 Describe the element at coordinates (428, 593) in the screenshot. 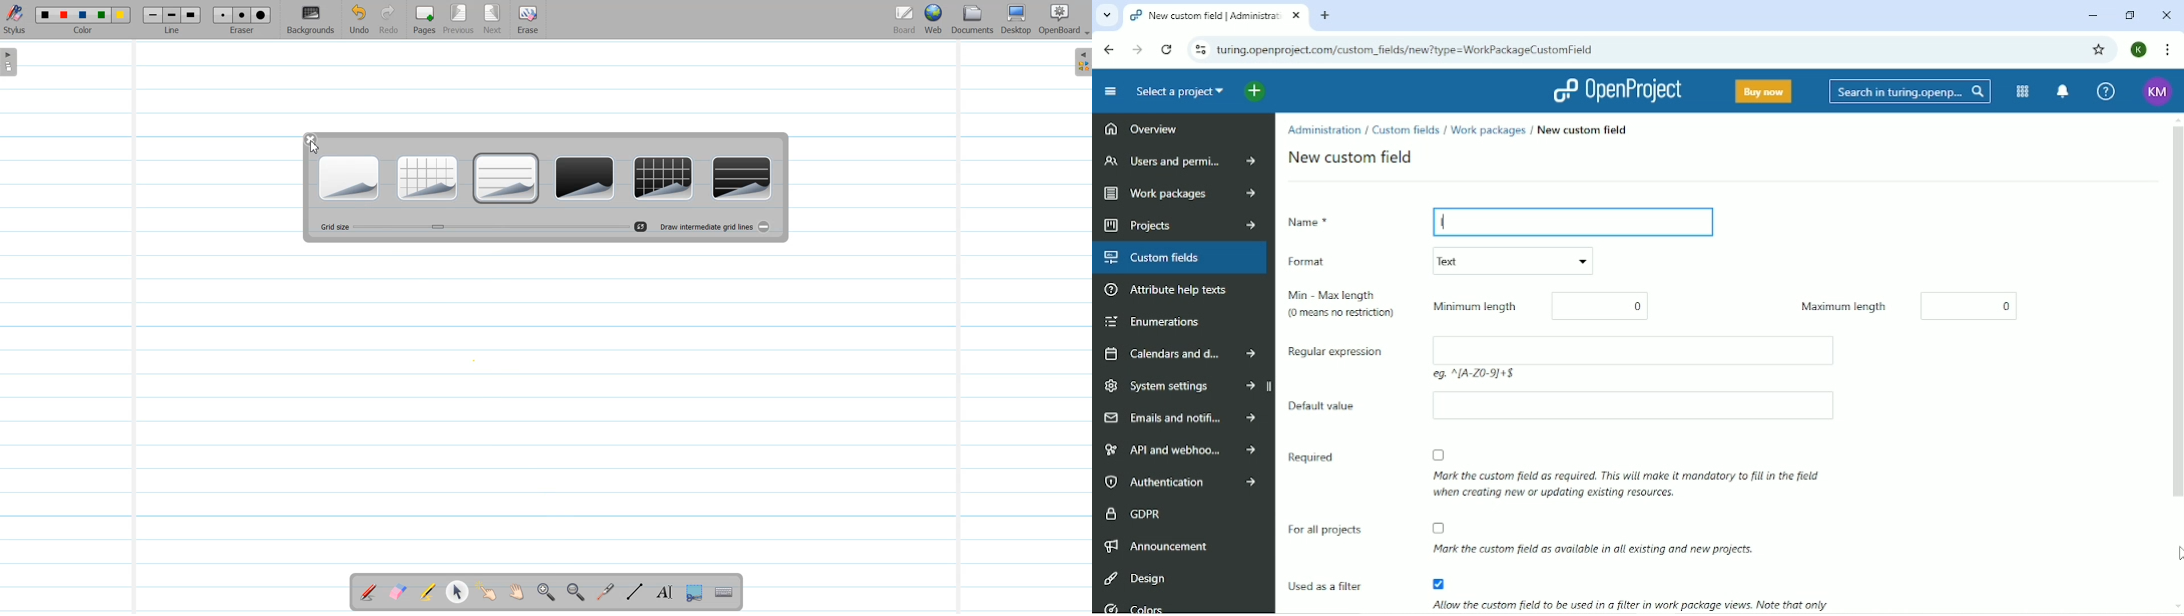

I see `Highlight` at that location.